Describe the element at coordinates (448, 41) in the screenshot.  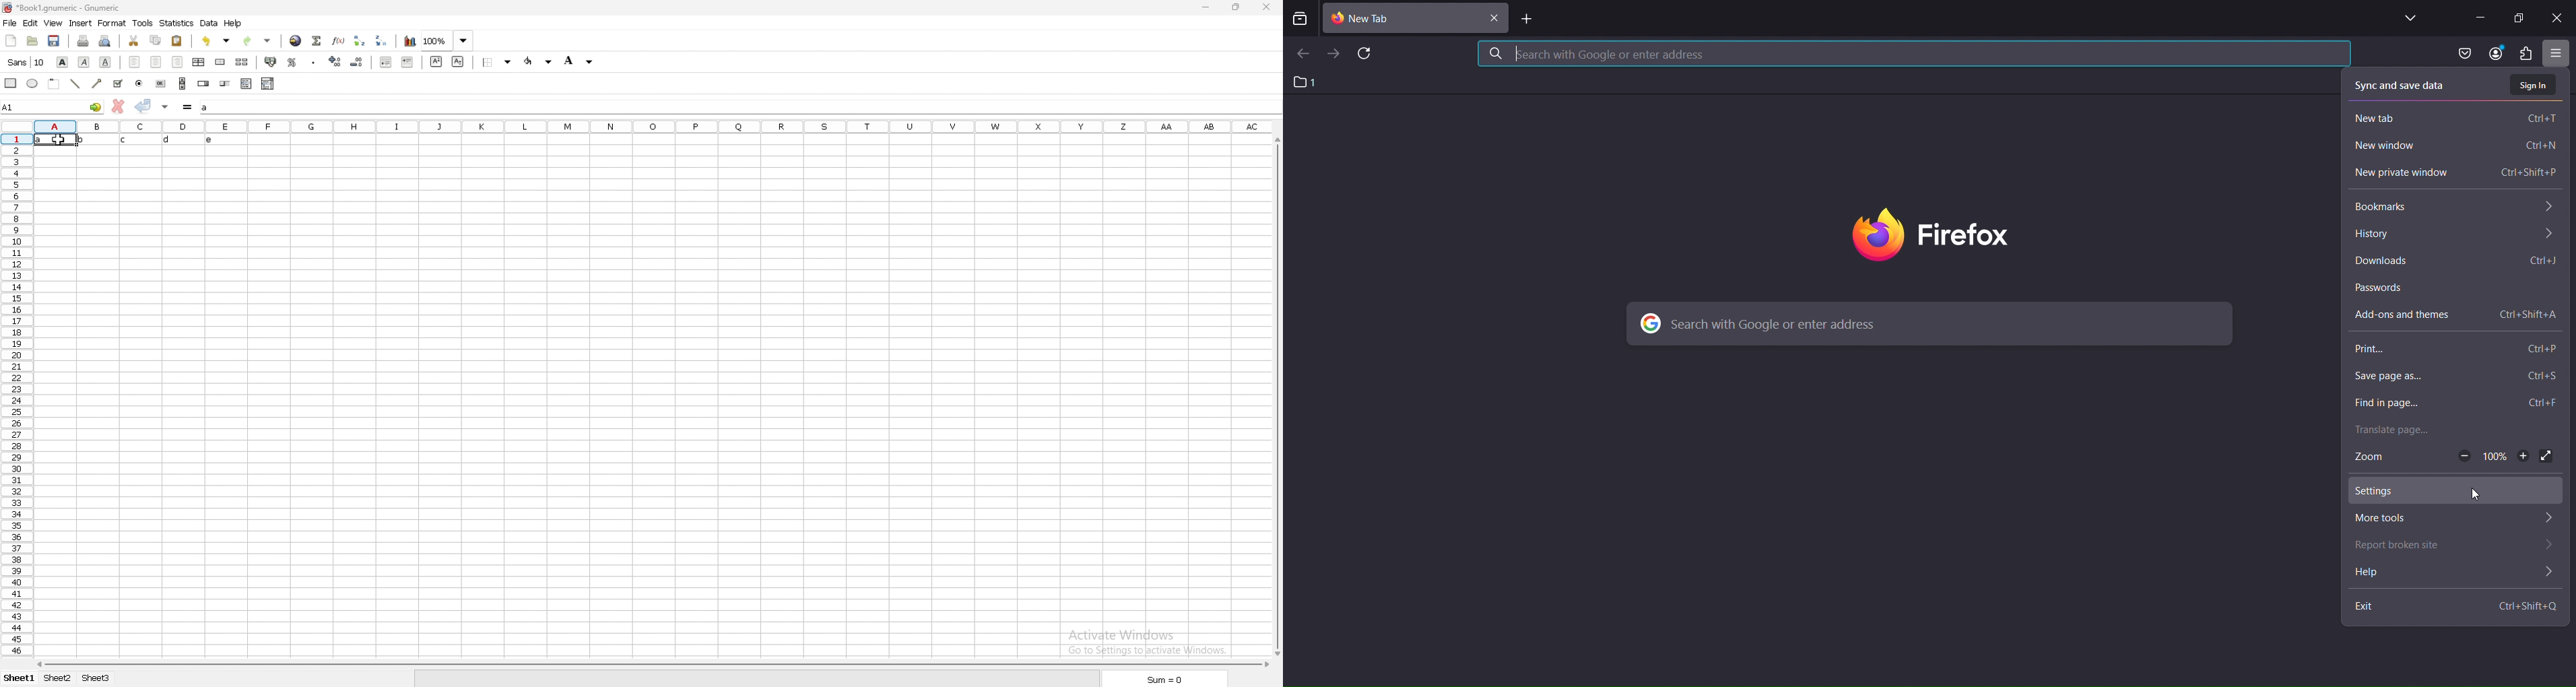
I see `zoom` at that location.